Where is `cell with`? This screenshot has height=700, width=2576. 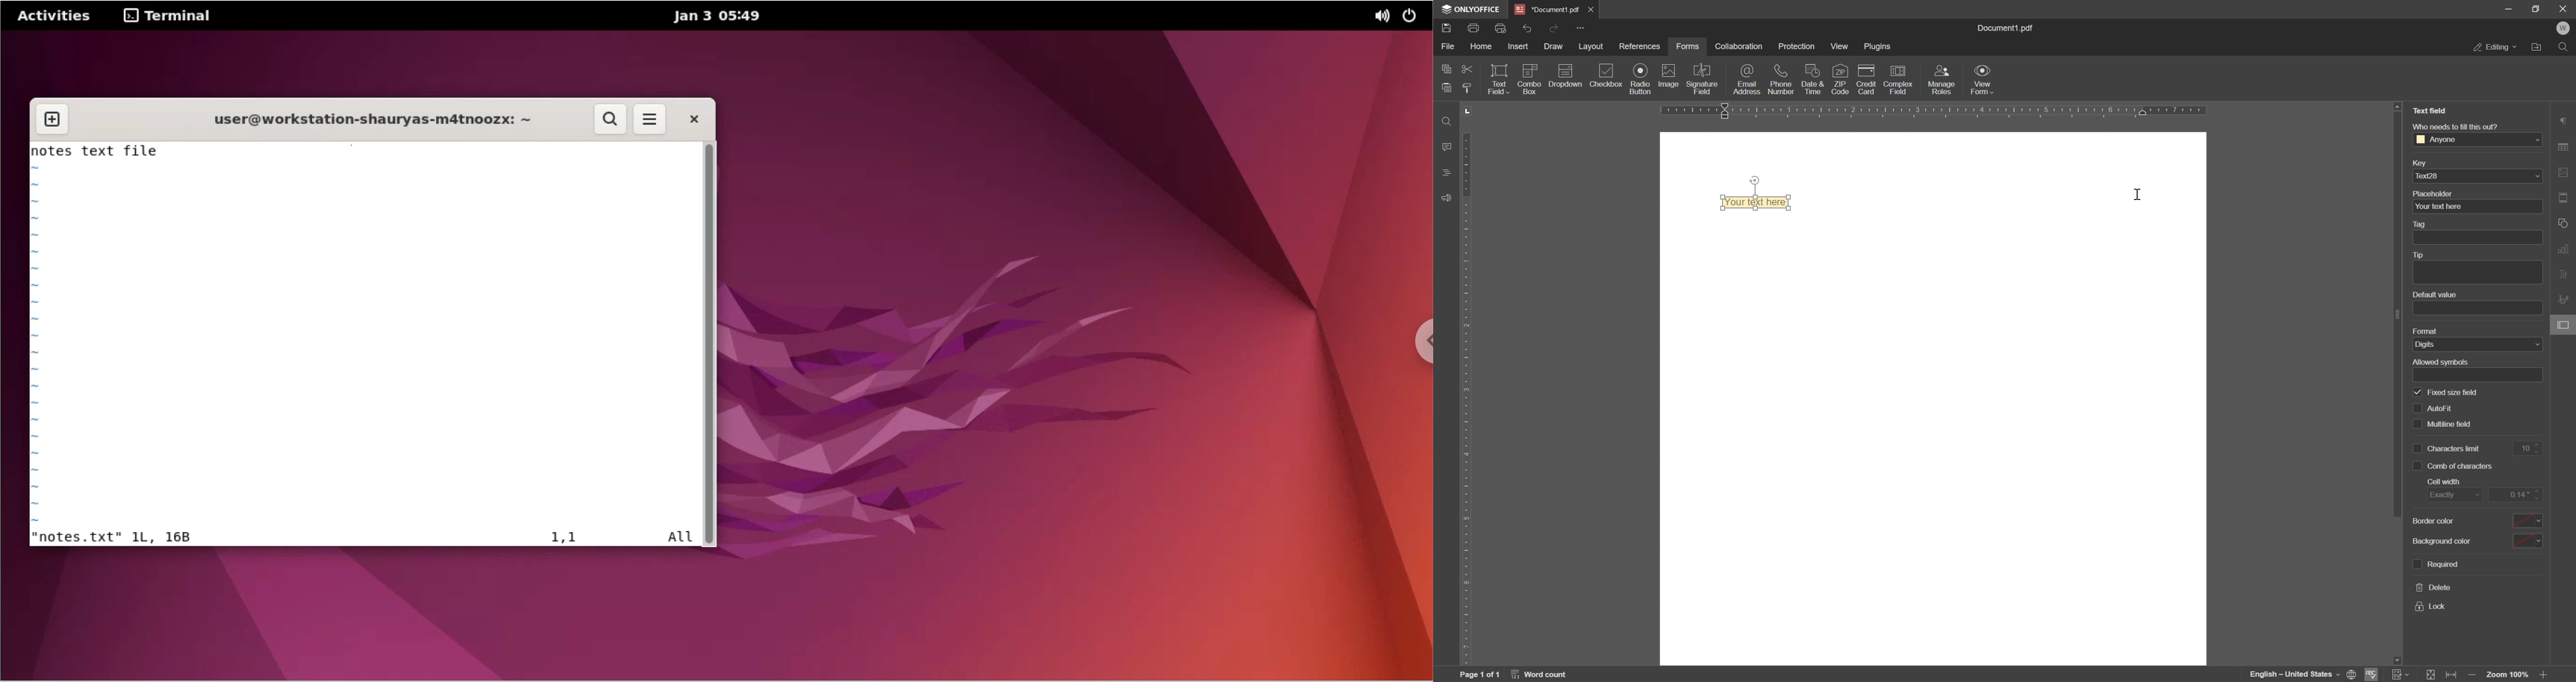 cell with is located at coordinates (2445, 481).